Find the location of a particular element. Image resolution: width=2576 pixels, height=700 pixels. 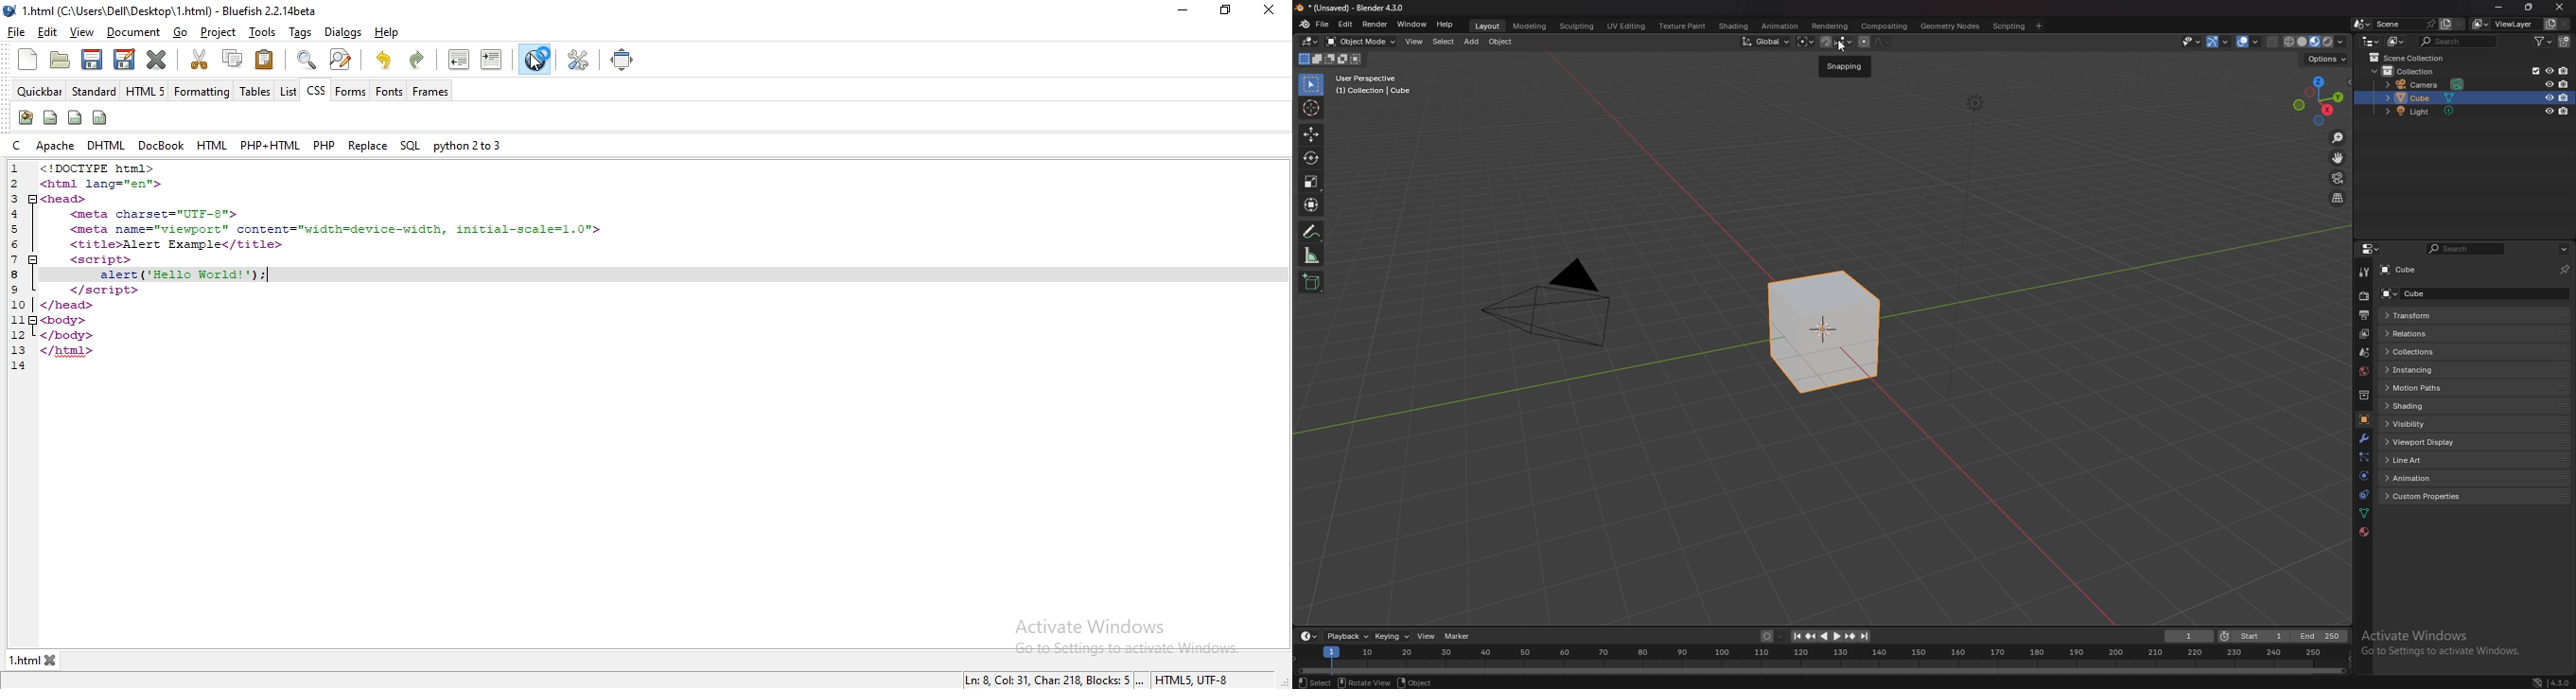

scene is located at coordinates (2363, 353).